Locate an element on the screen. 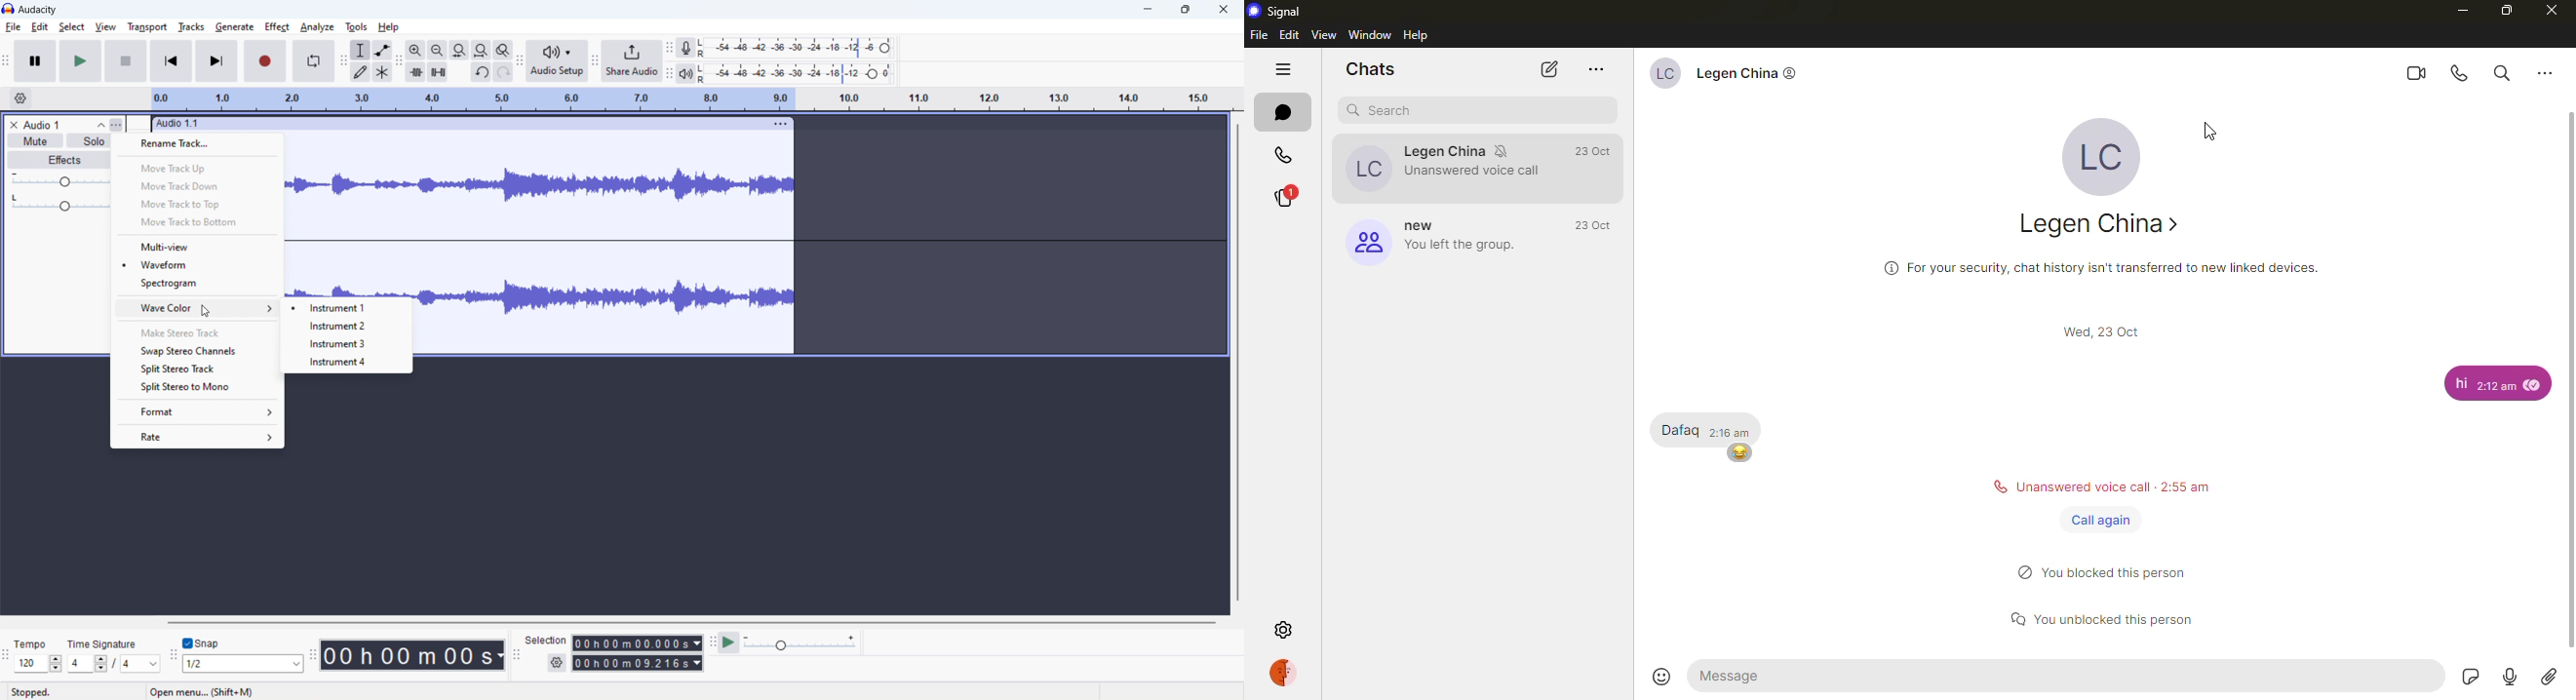 This screenshot has width=2576, height=700. cursor is located at coordinates (2208, 132).